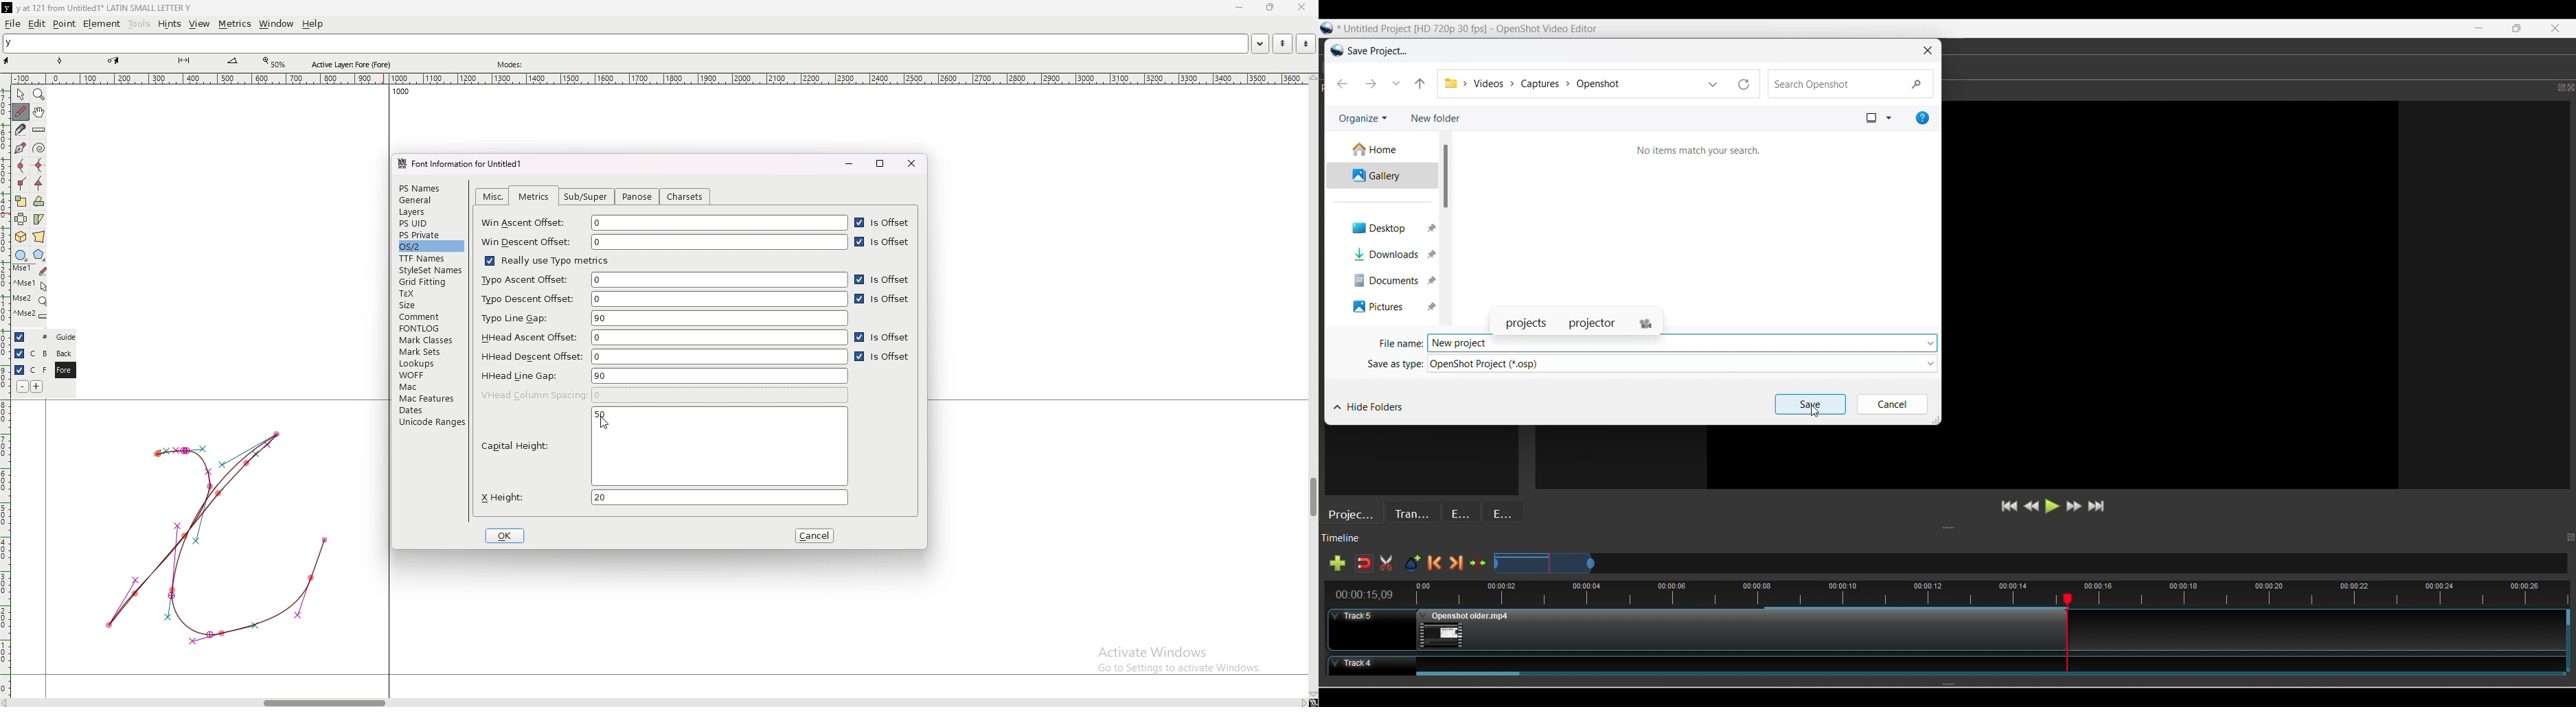 This screenshot has height=728, width=2576. Describe the element at coordinates (1412, 564) in the screenshot. I see `Add marker` at that location.